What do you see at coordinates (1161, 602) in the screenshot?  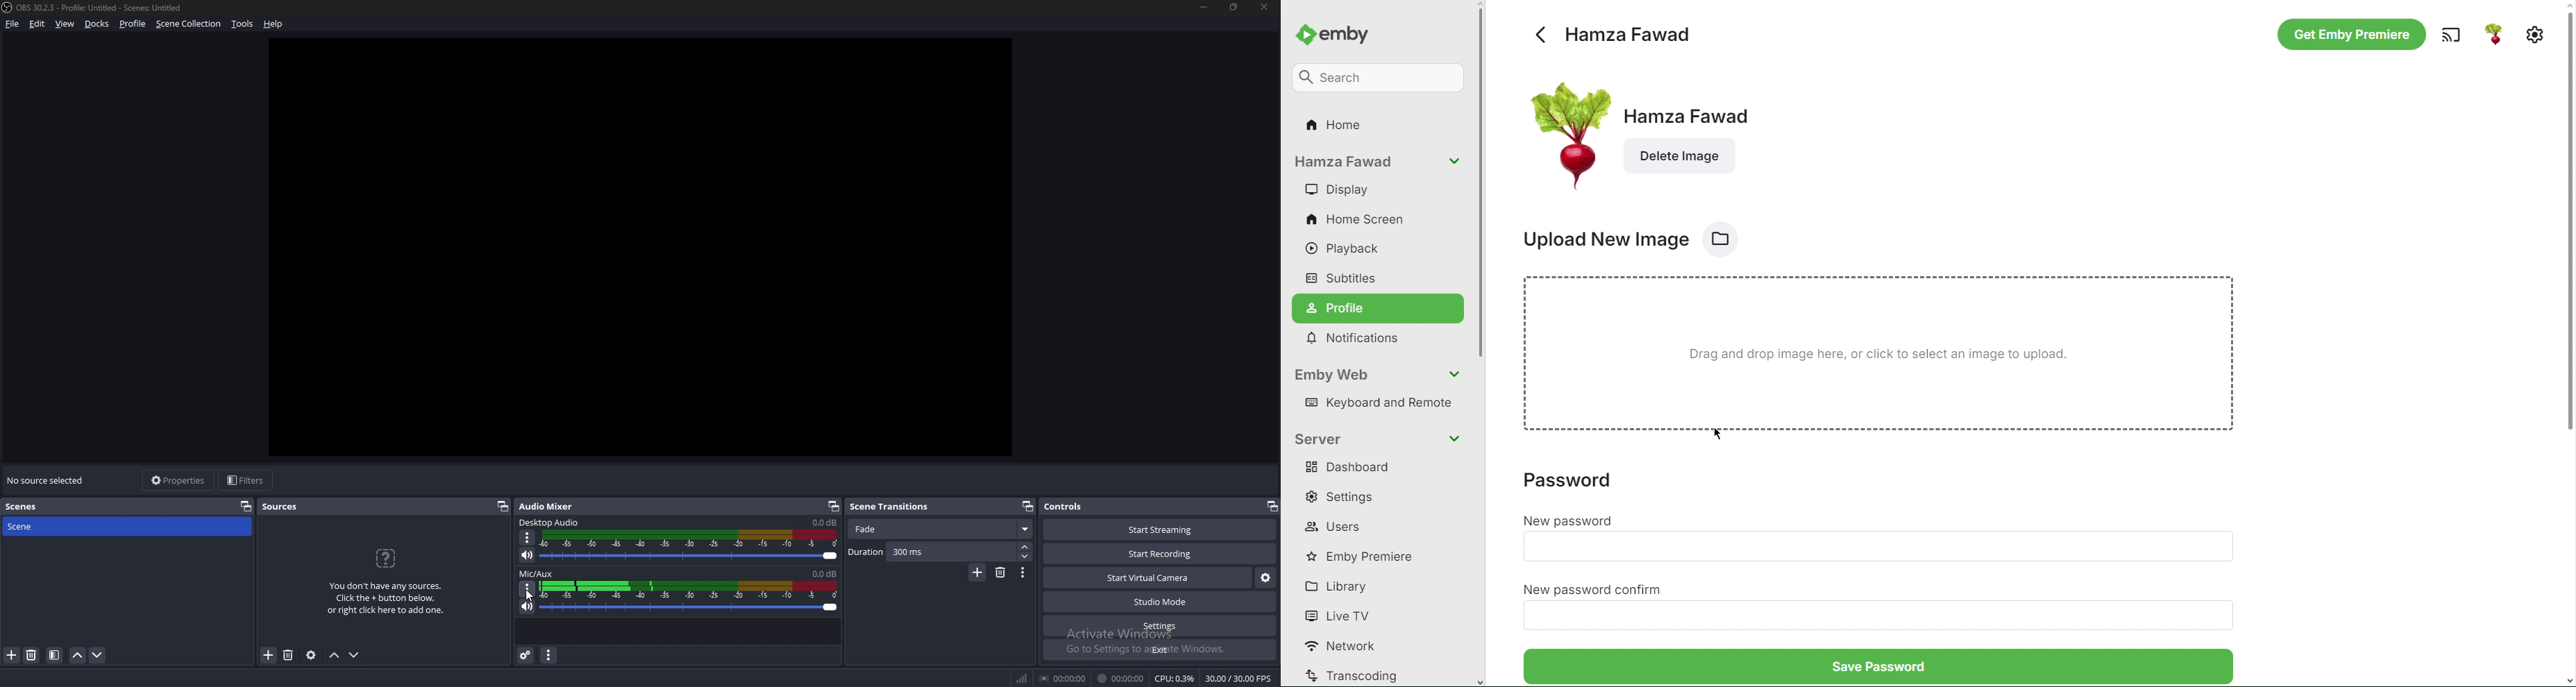 I see `studio mode` at bounding box center [1161, 602].